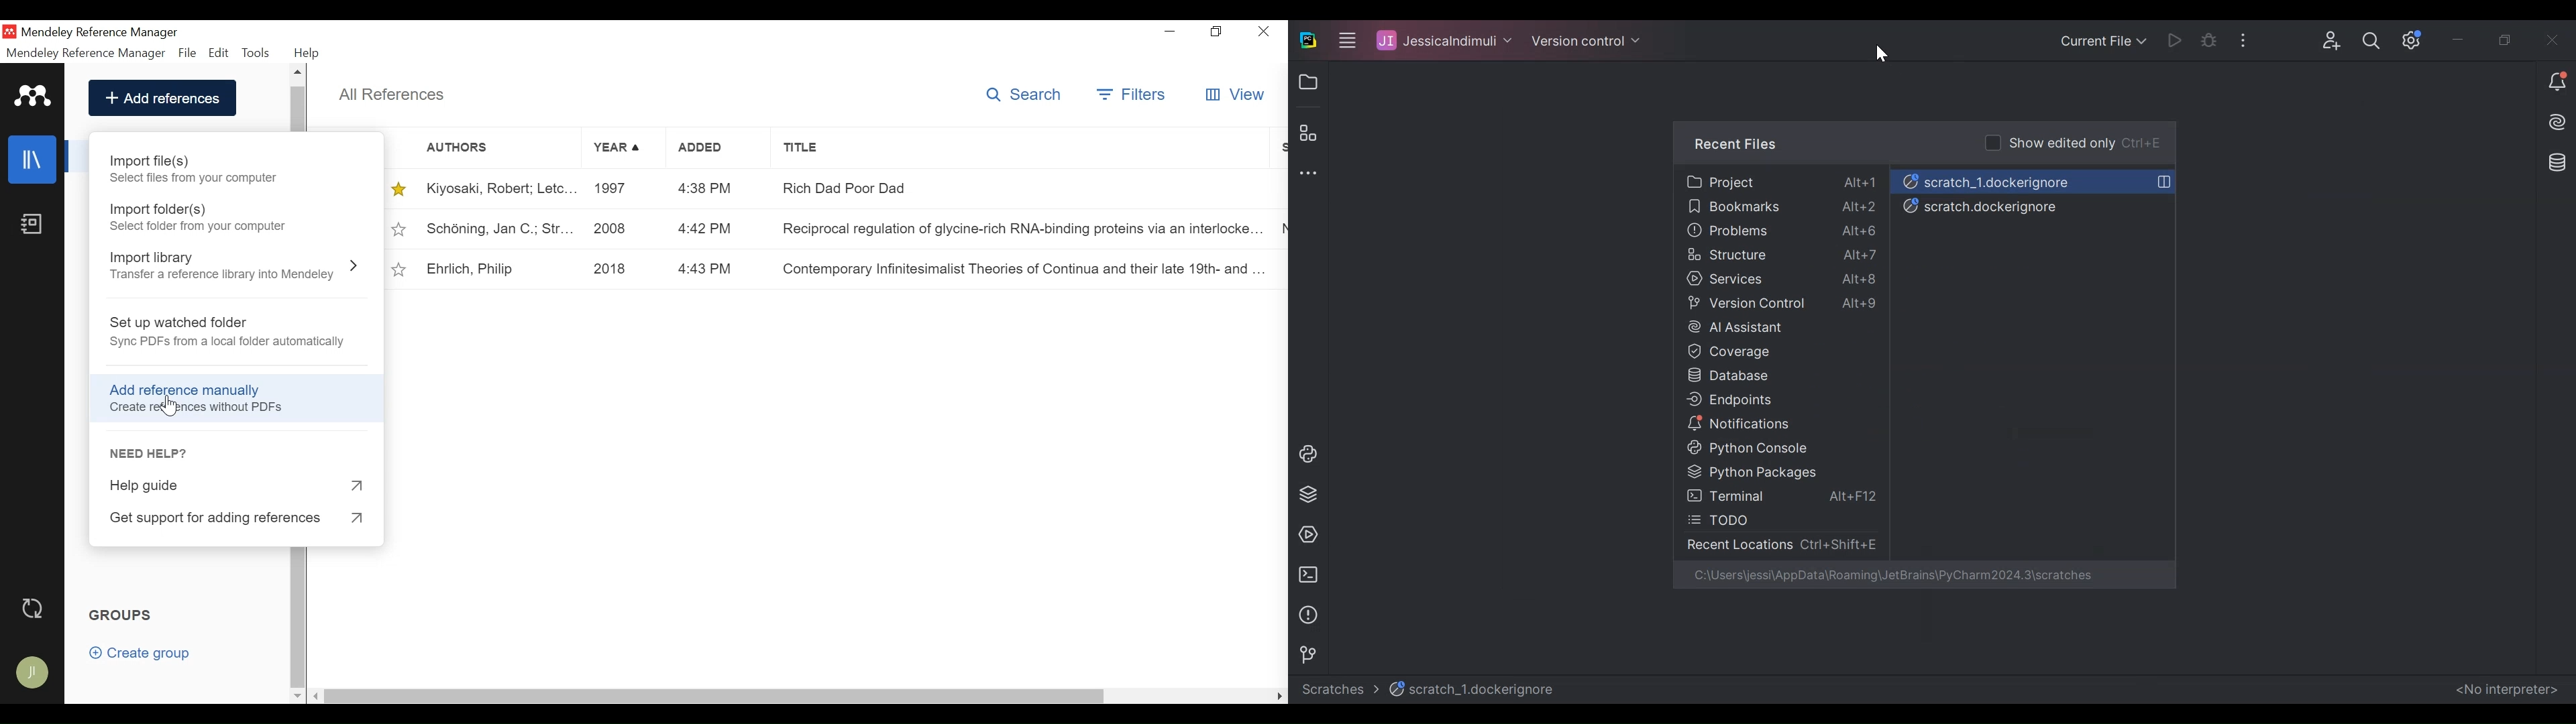 This screenshot has height=728, width=2576. Describe the element at coordinates (705, 266) in the screenshot. I see `4:43 PM` at that location.